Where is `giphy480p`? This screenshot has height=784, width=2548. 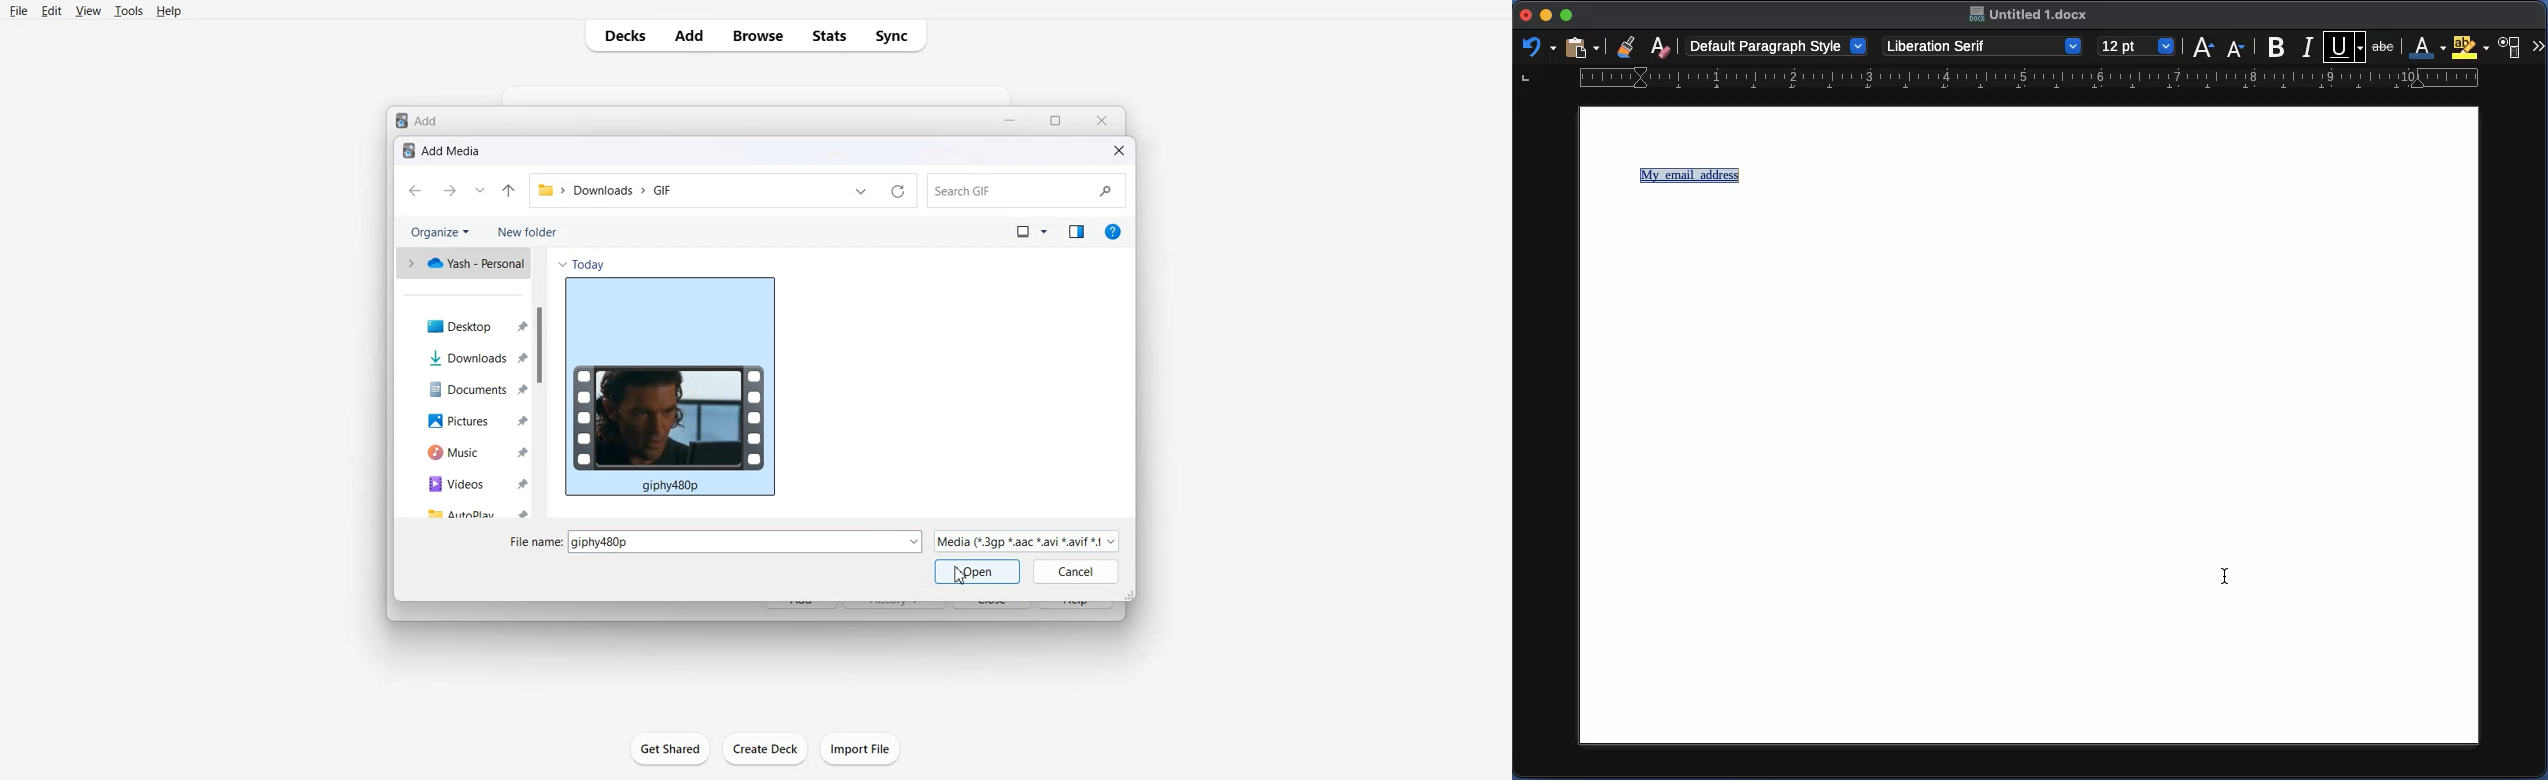 giphy480p is located at coordinates (748, 540).